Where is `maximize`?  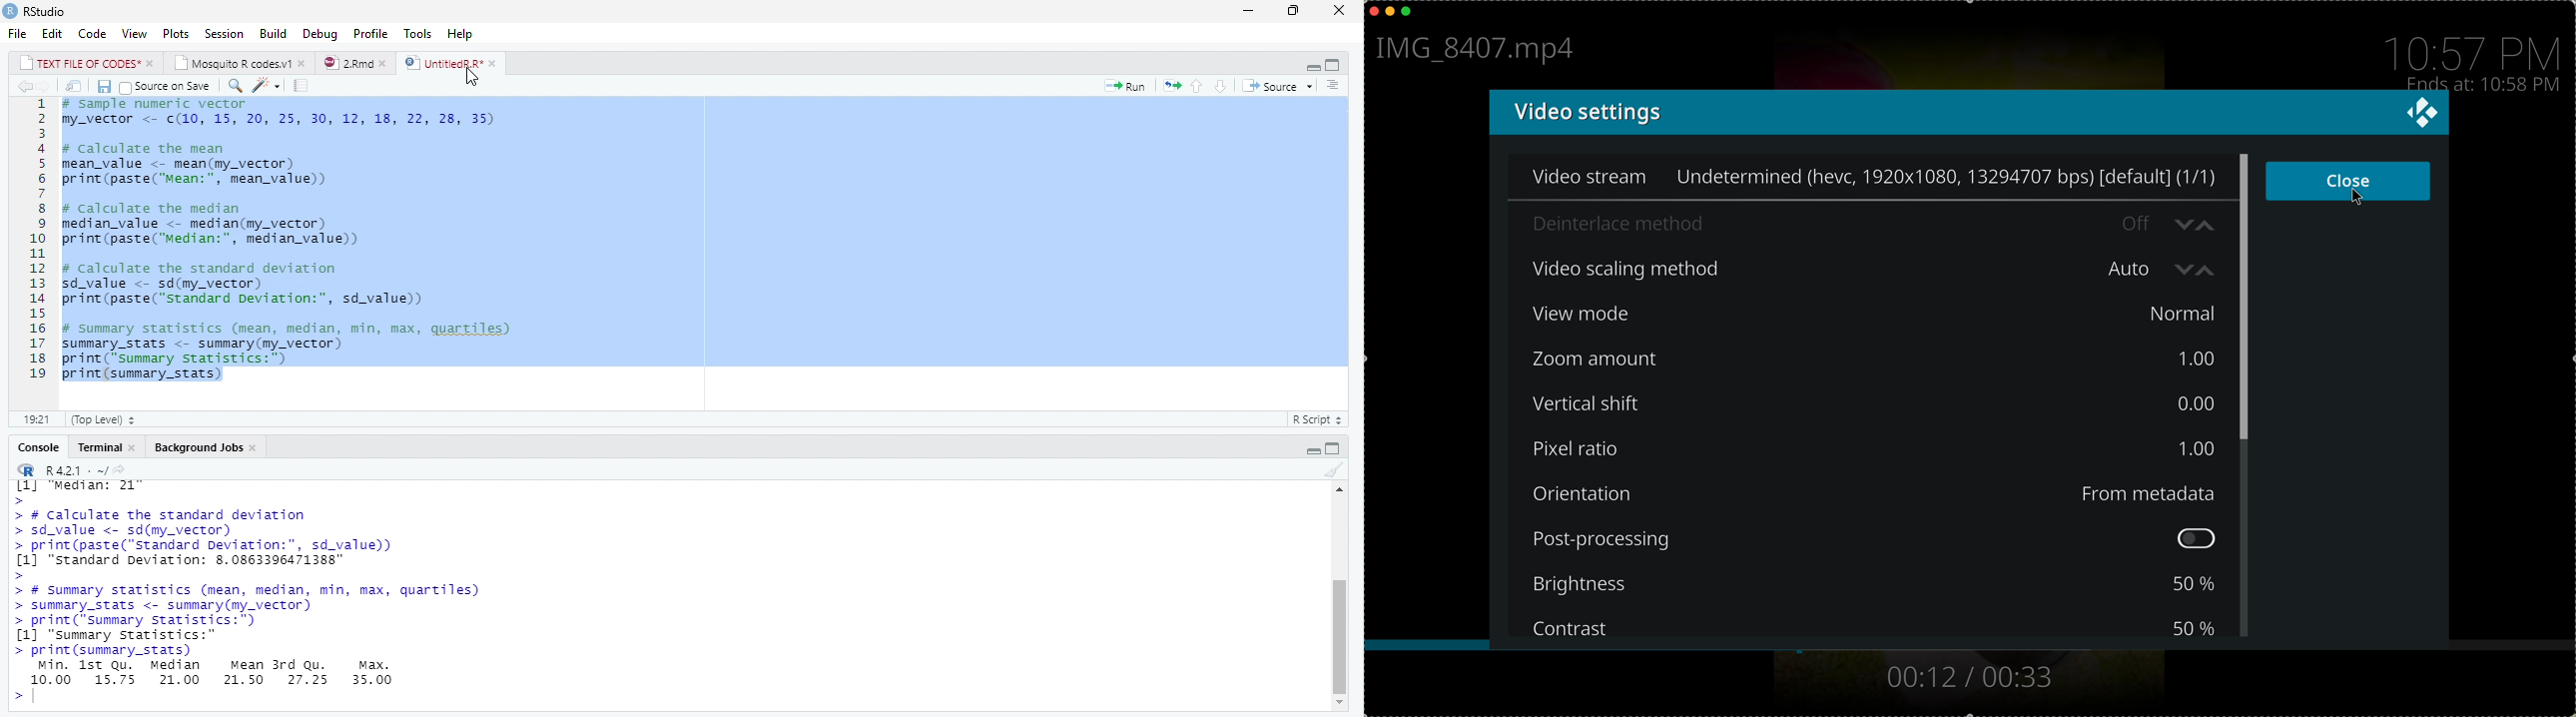 maximize is located at coordinates (1332, 449).